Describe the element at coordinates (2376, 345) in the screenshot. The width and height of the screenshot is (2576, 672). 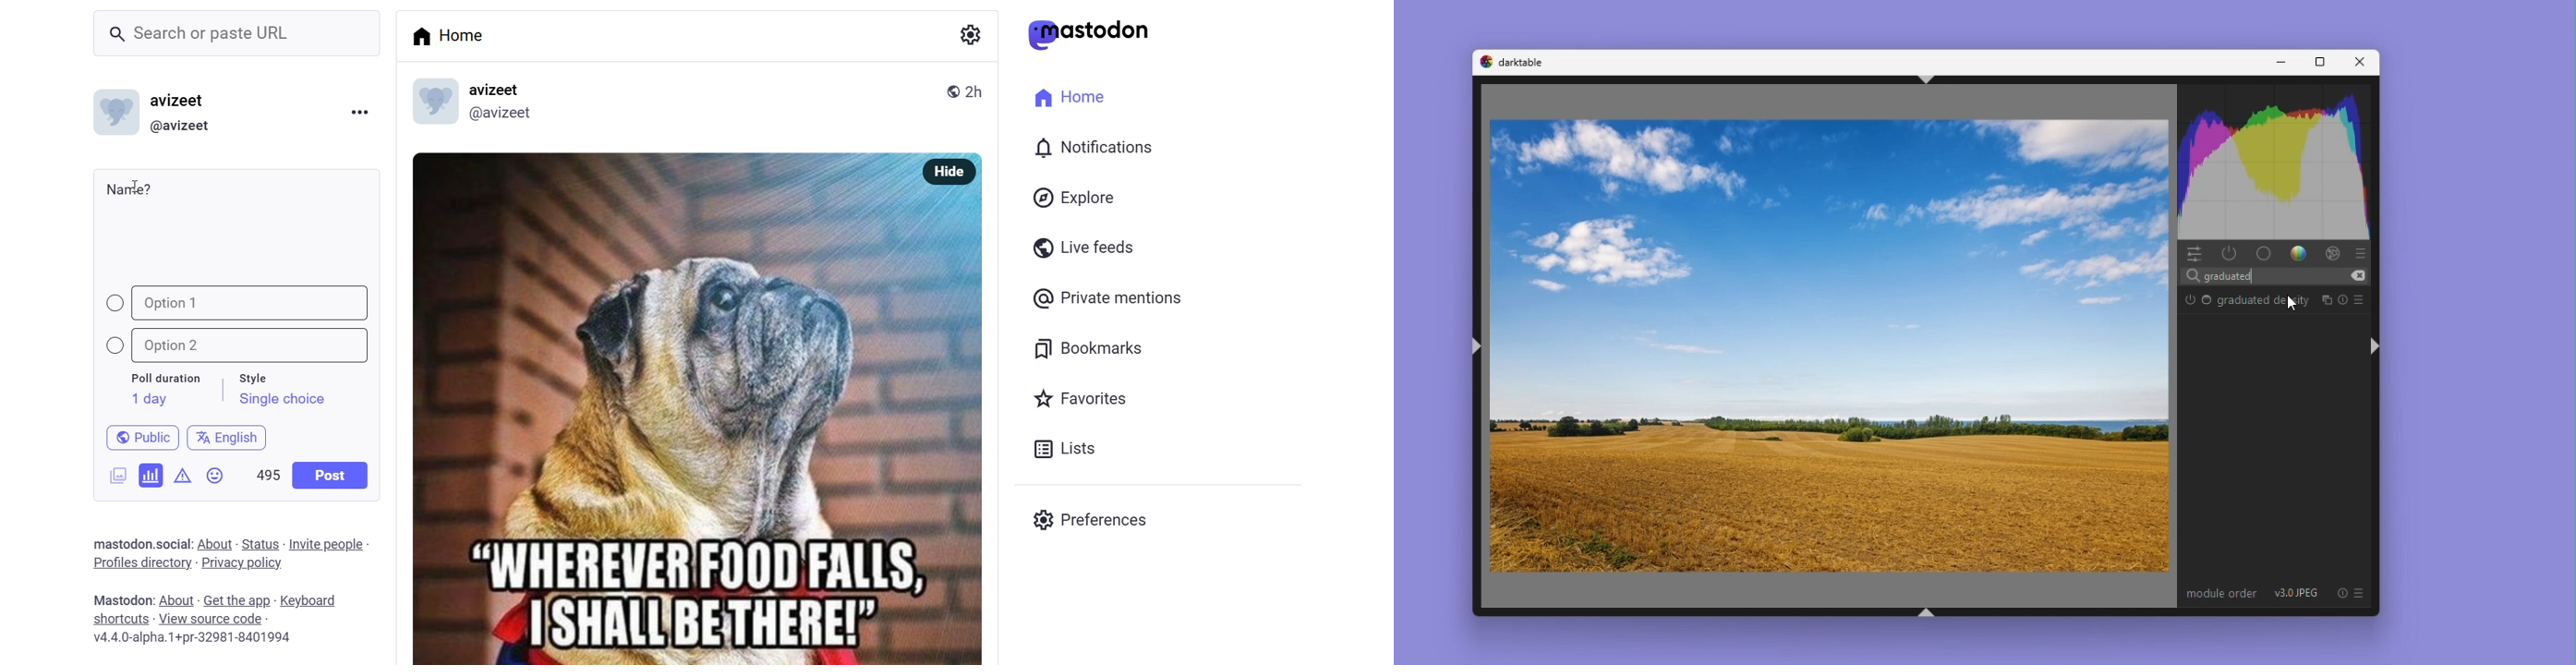
I see `shift+ctrl+r ` at that location.